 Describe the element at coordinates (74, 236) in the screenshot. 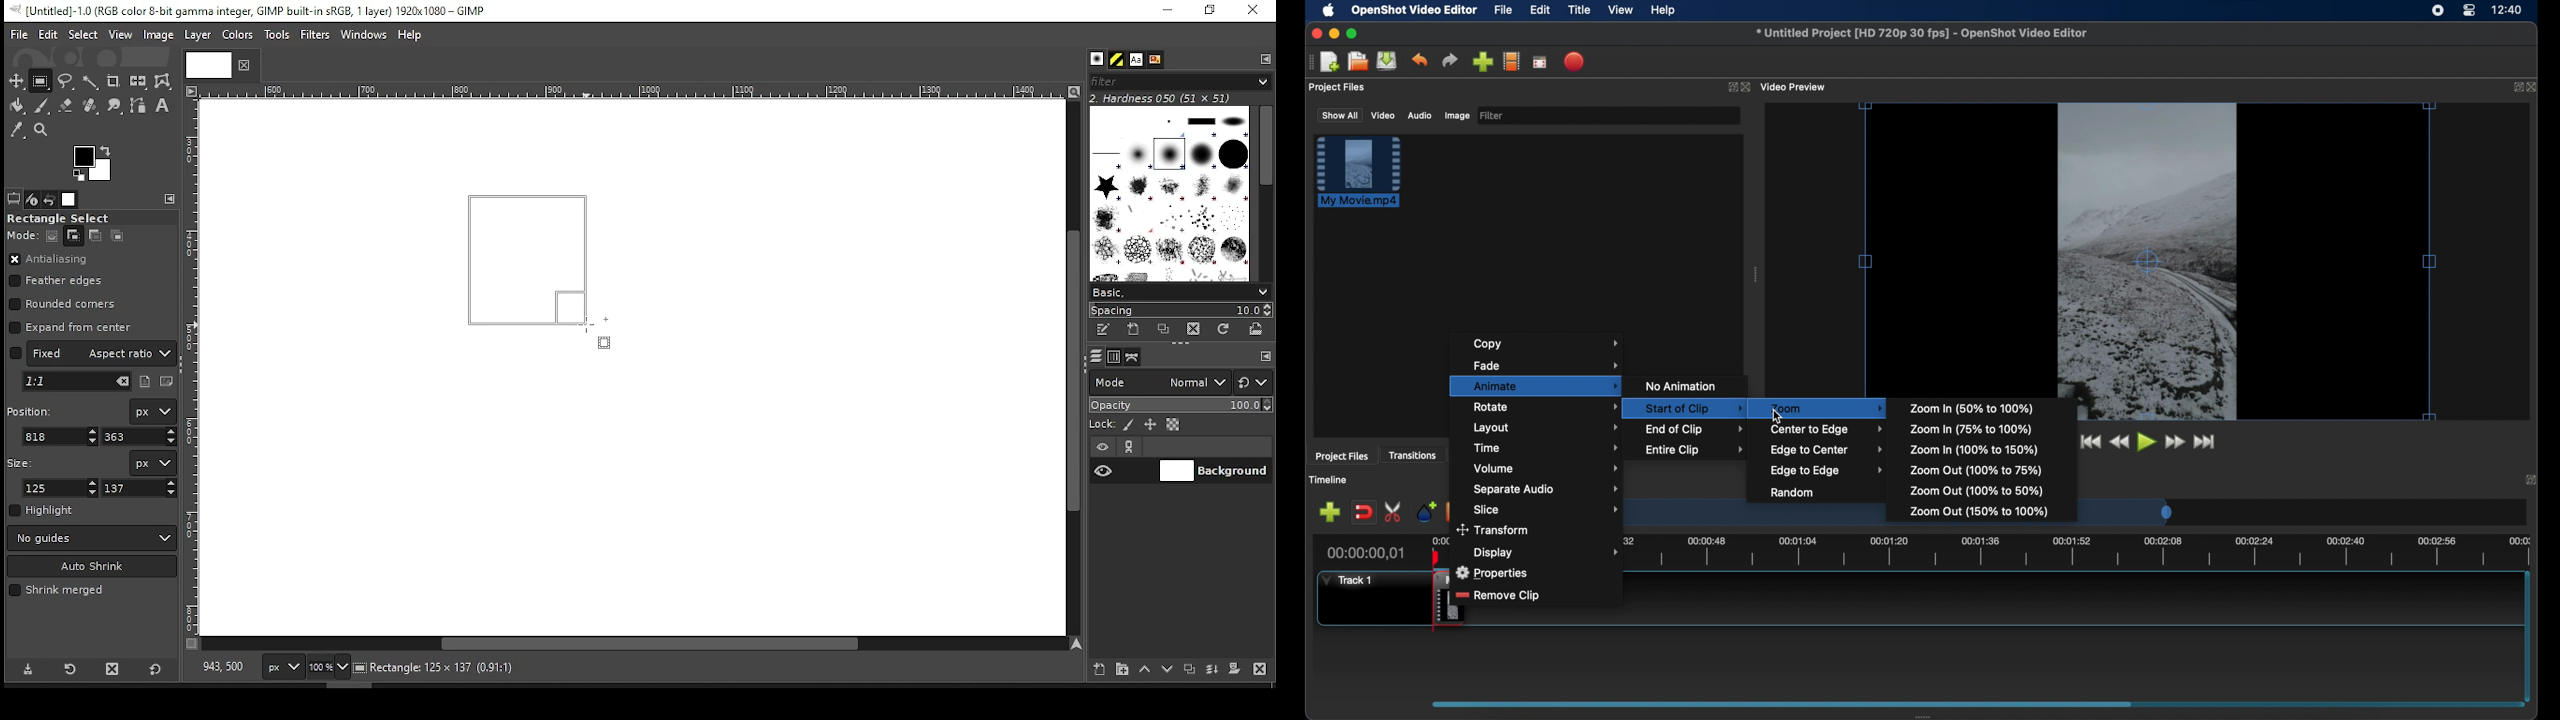

I see `add to current selection` at that location.